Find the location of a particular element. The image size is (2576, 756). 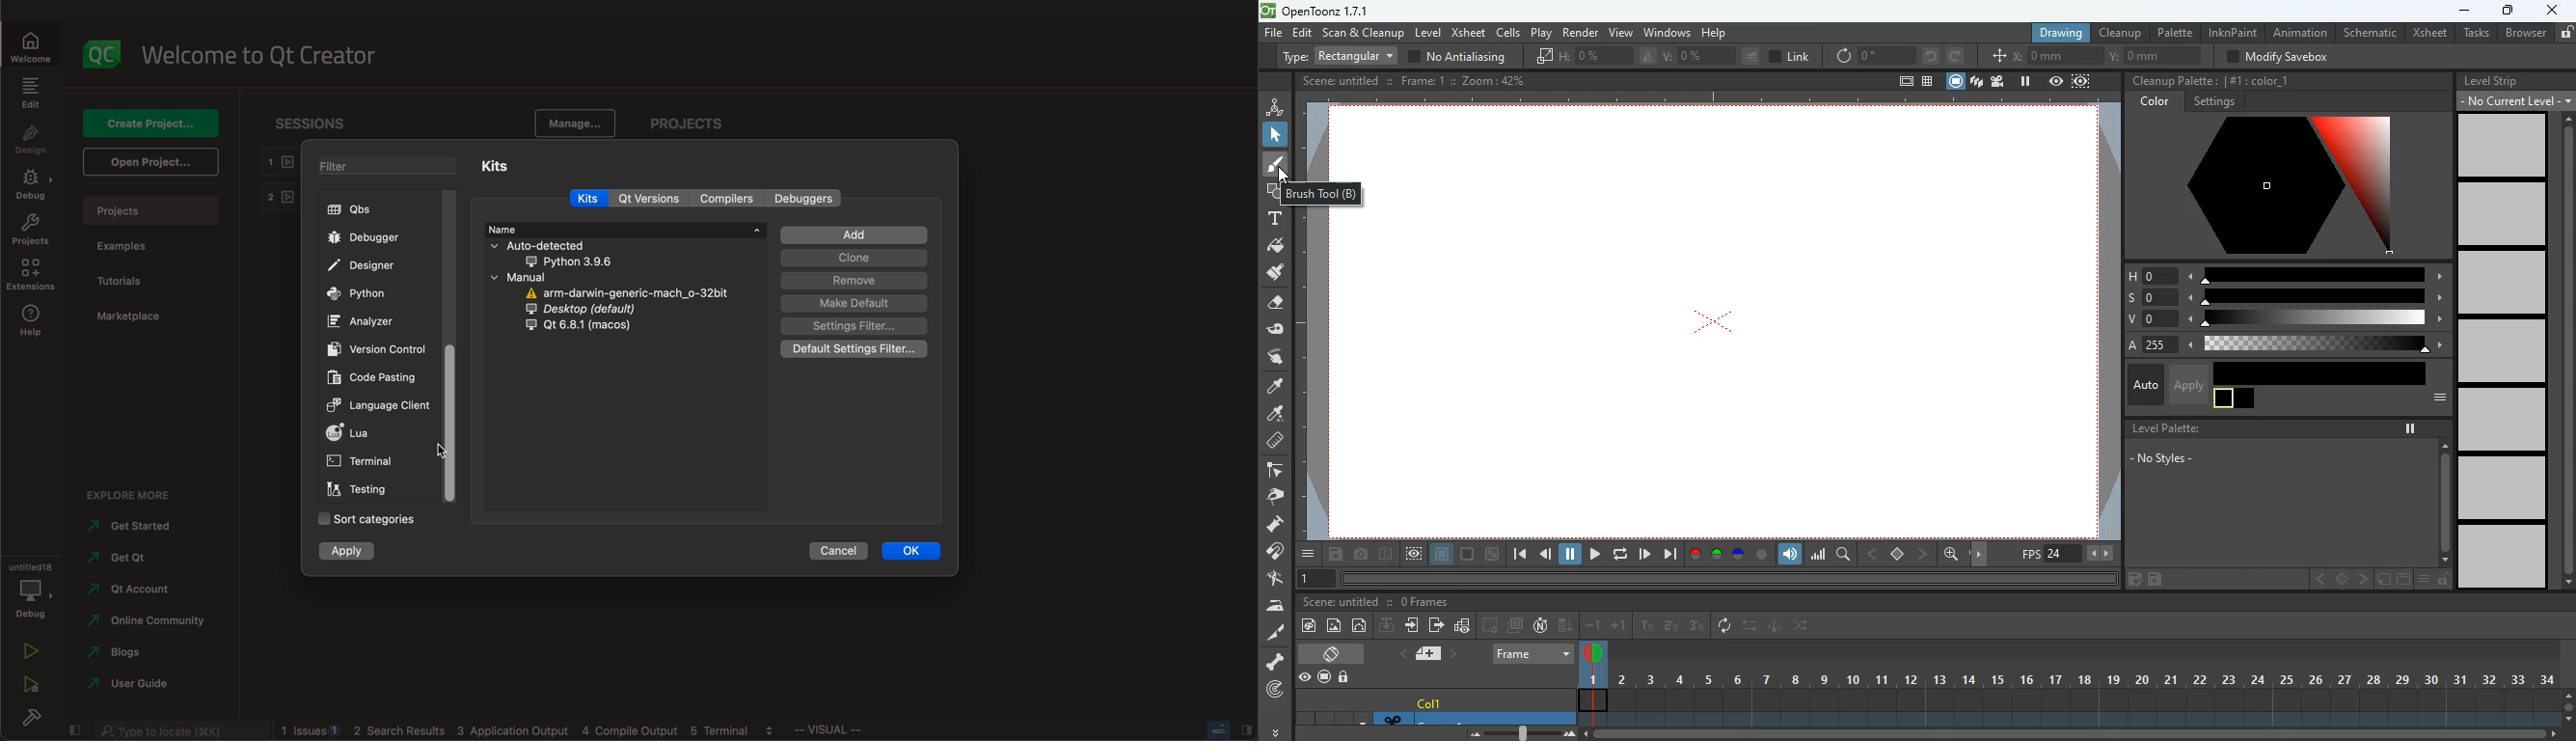

version is located at coordinates (383, 348).